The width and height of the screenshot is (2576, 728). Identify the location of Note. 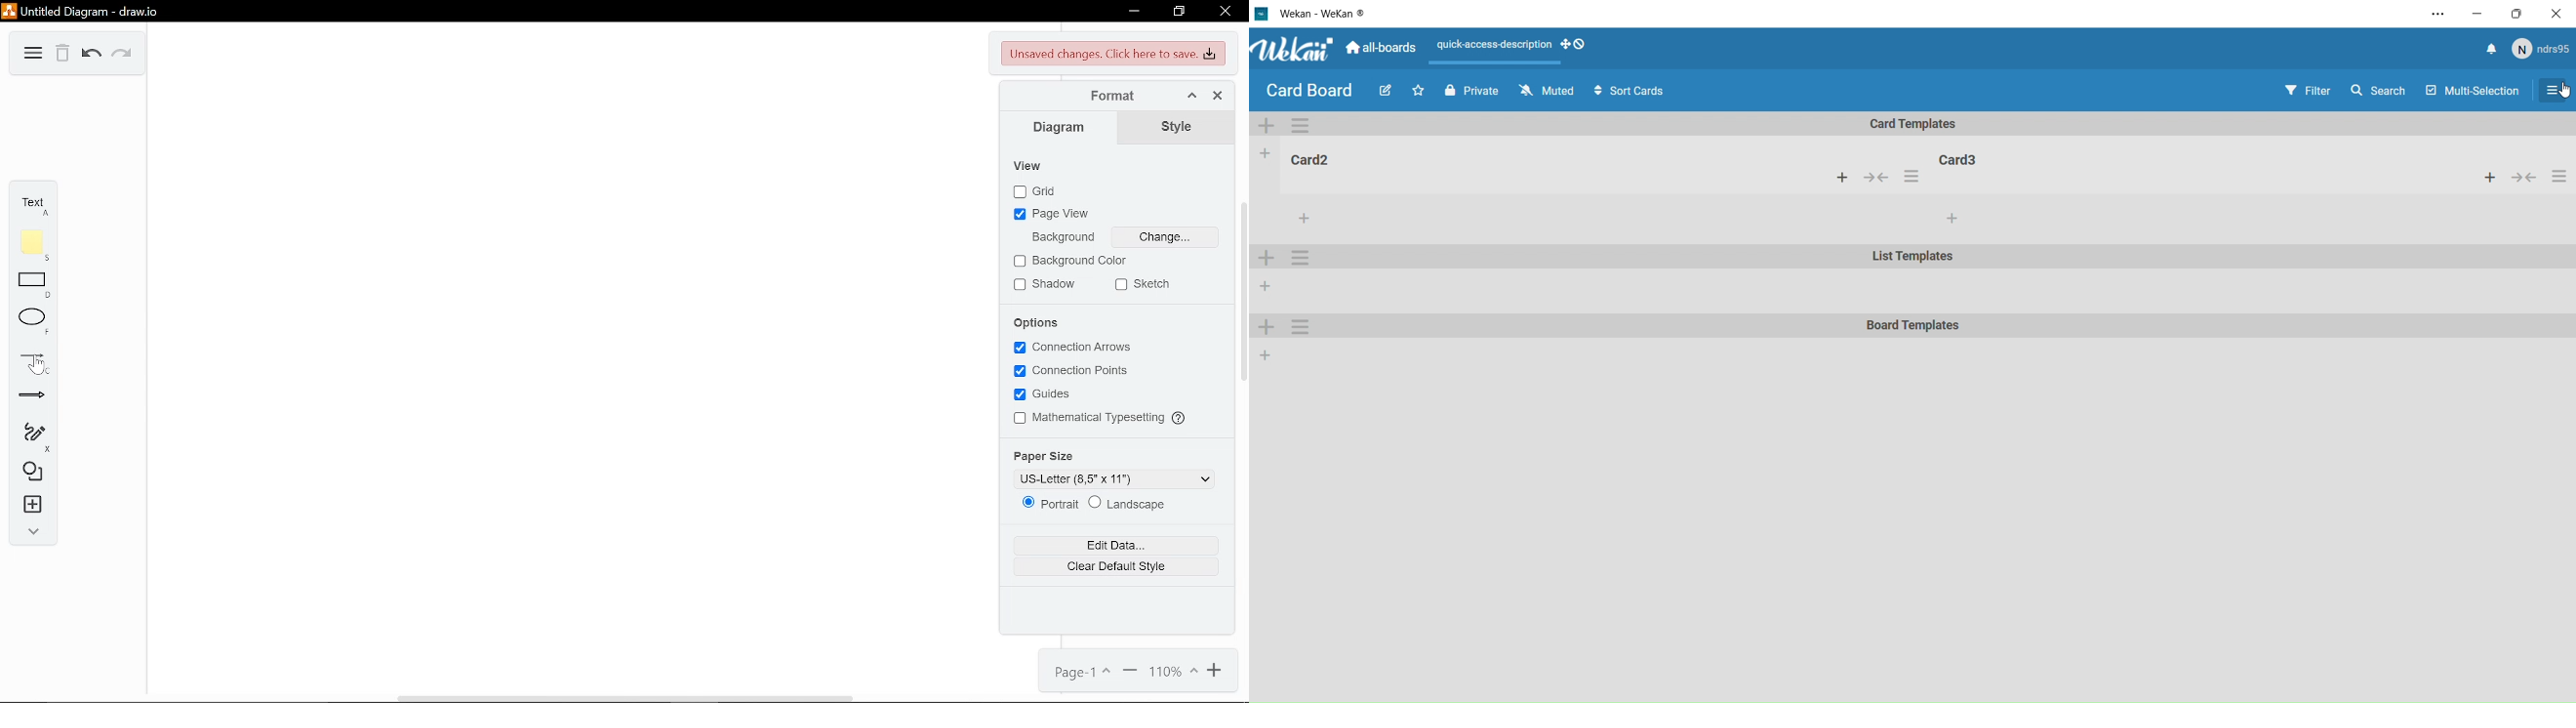
(31, 243).